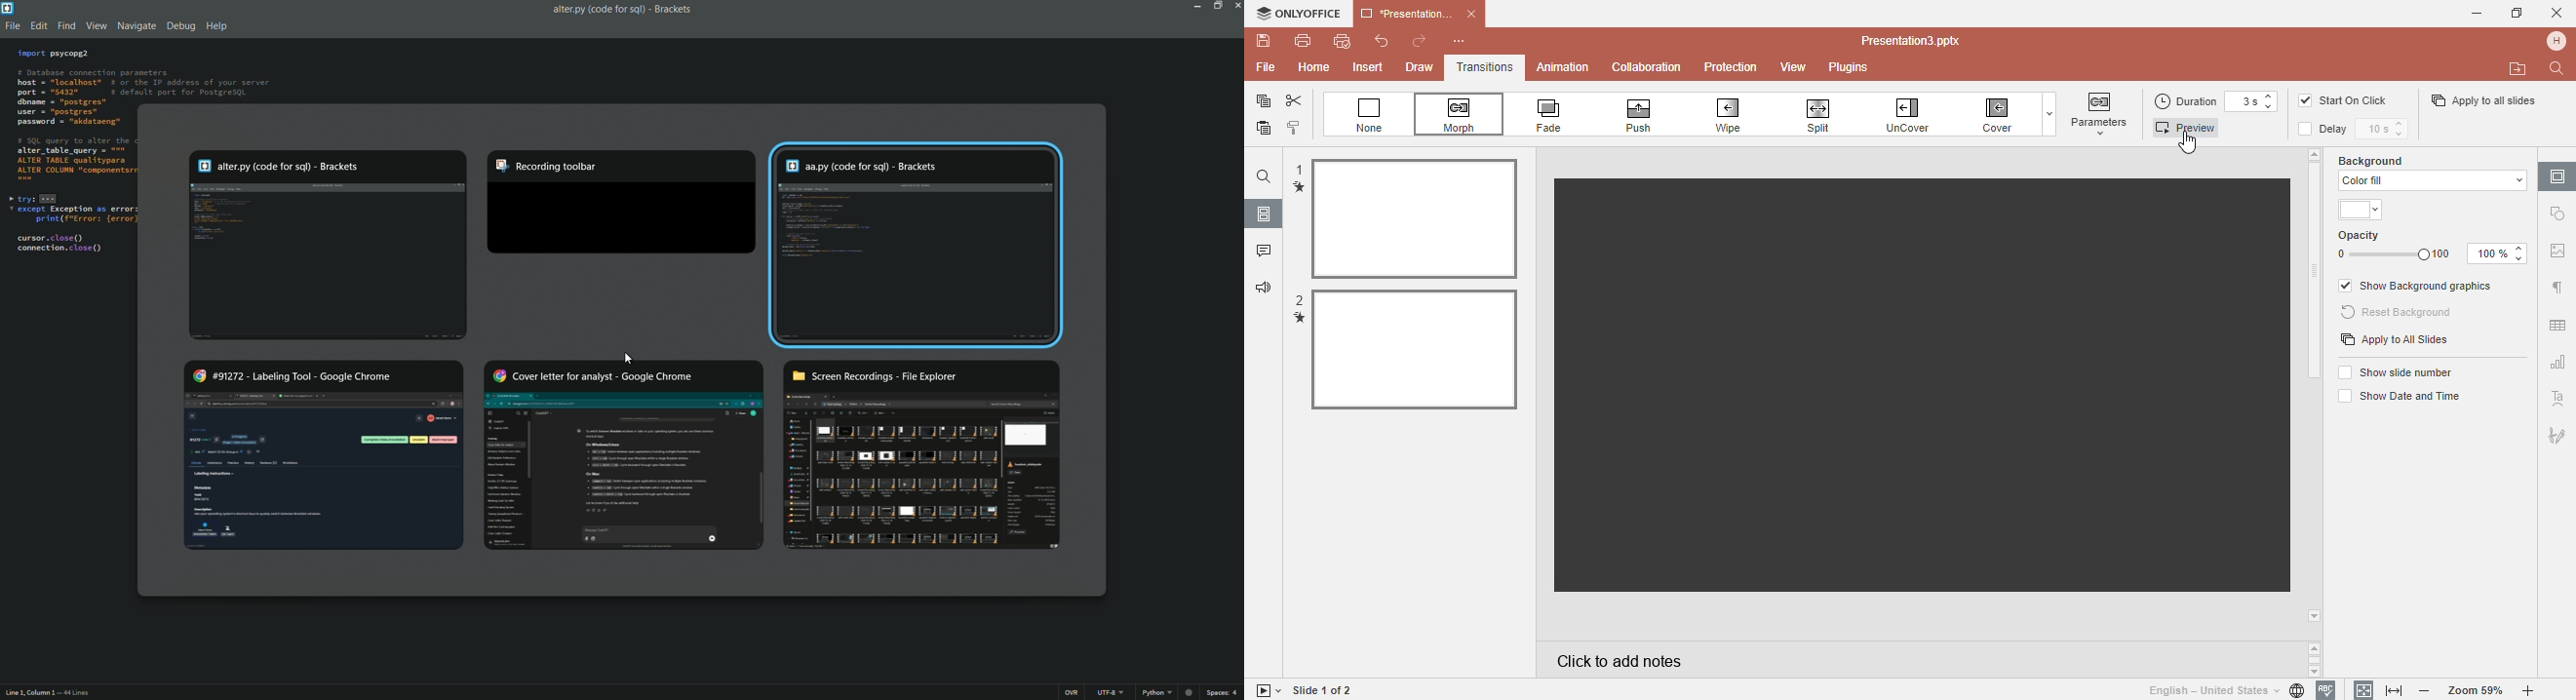  What do you see at coordinates (2191, 128) in the screenshot?
I see `Preview` at bounding box center [2191, 128].